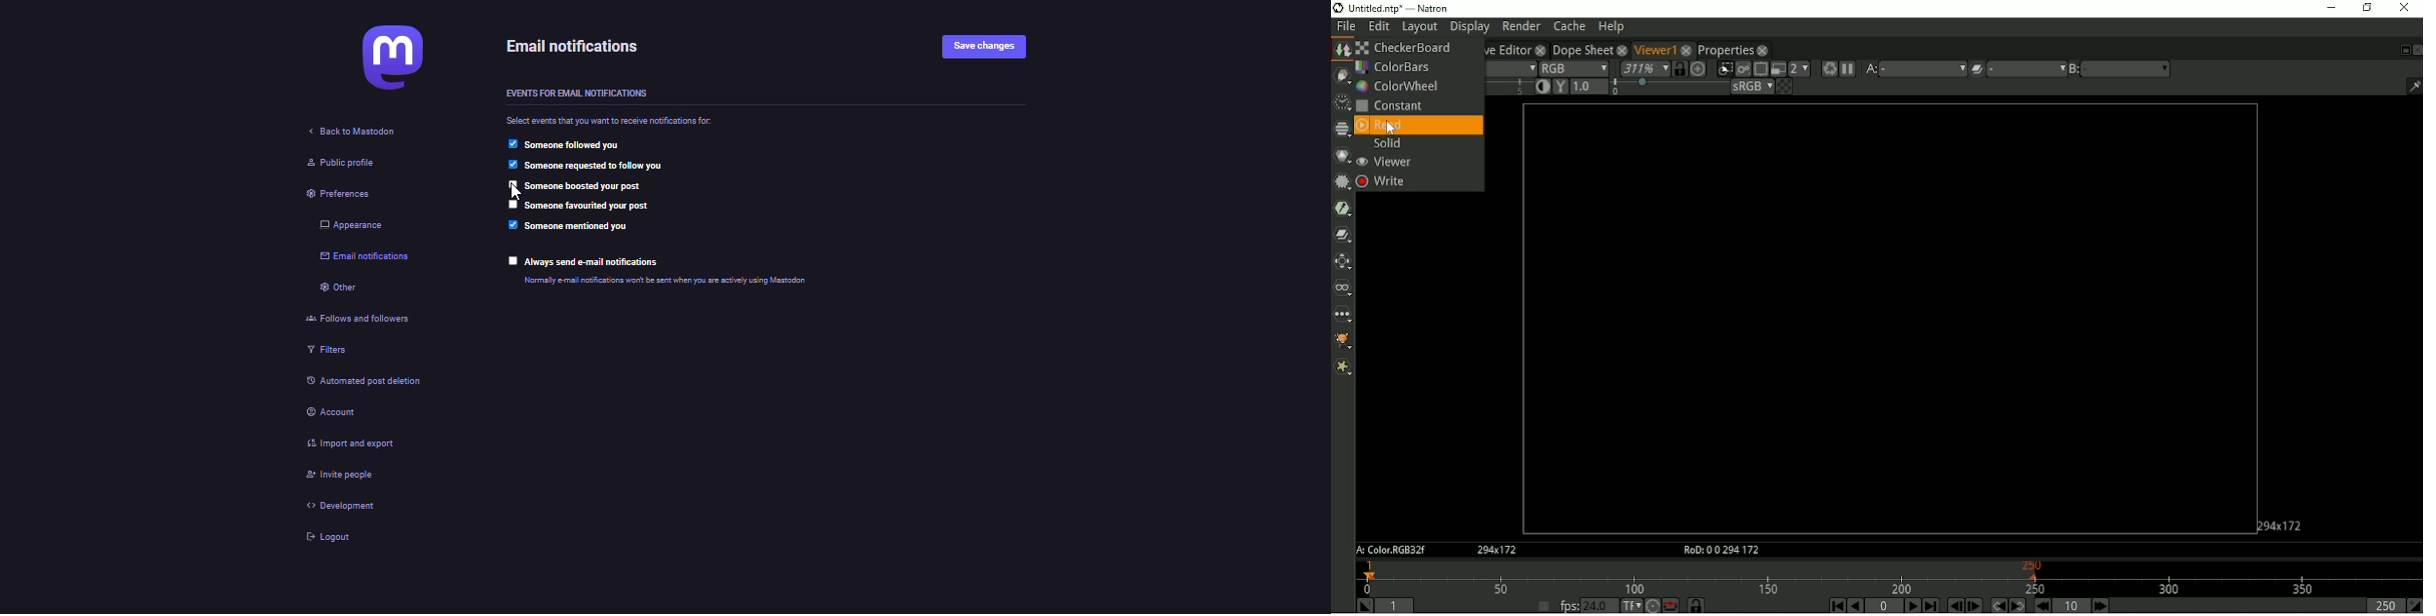 The width and height of the screenshot is (2436, 616). I want to click on email notifications, so click(584, 47).